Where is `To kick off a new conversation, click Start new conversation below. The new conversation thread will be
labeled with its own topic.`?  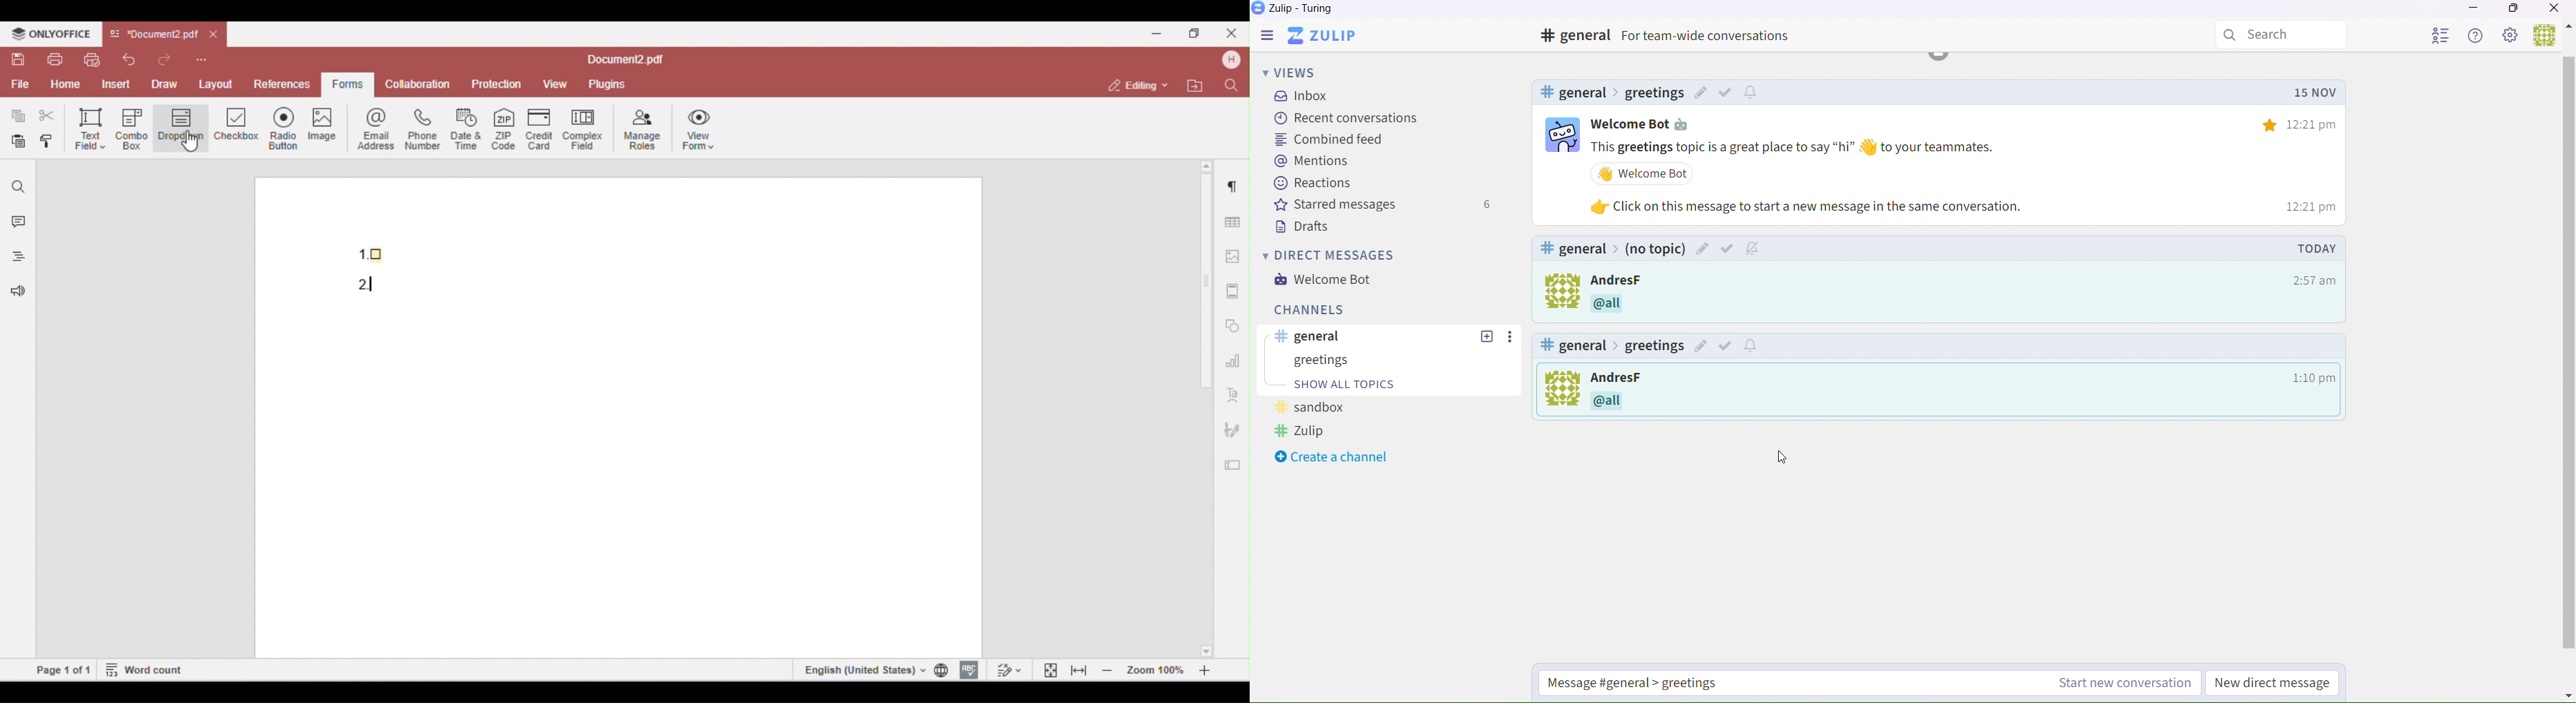 To kick off a new conversation, click Start new conversation below. The new conversation thread will be
labeled with its own topic. is located at coordinates (1559, 392).